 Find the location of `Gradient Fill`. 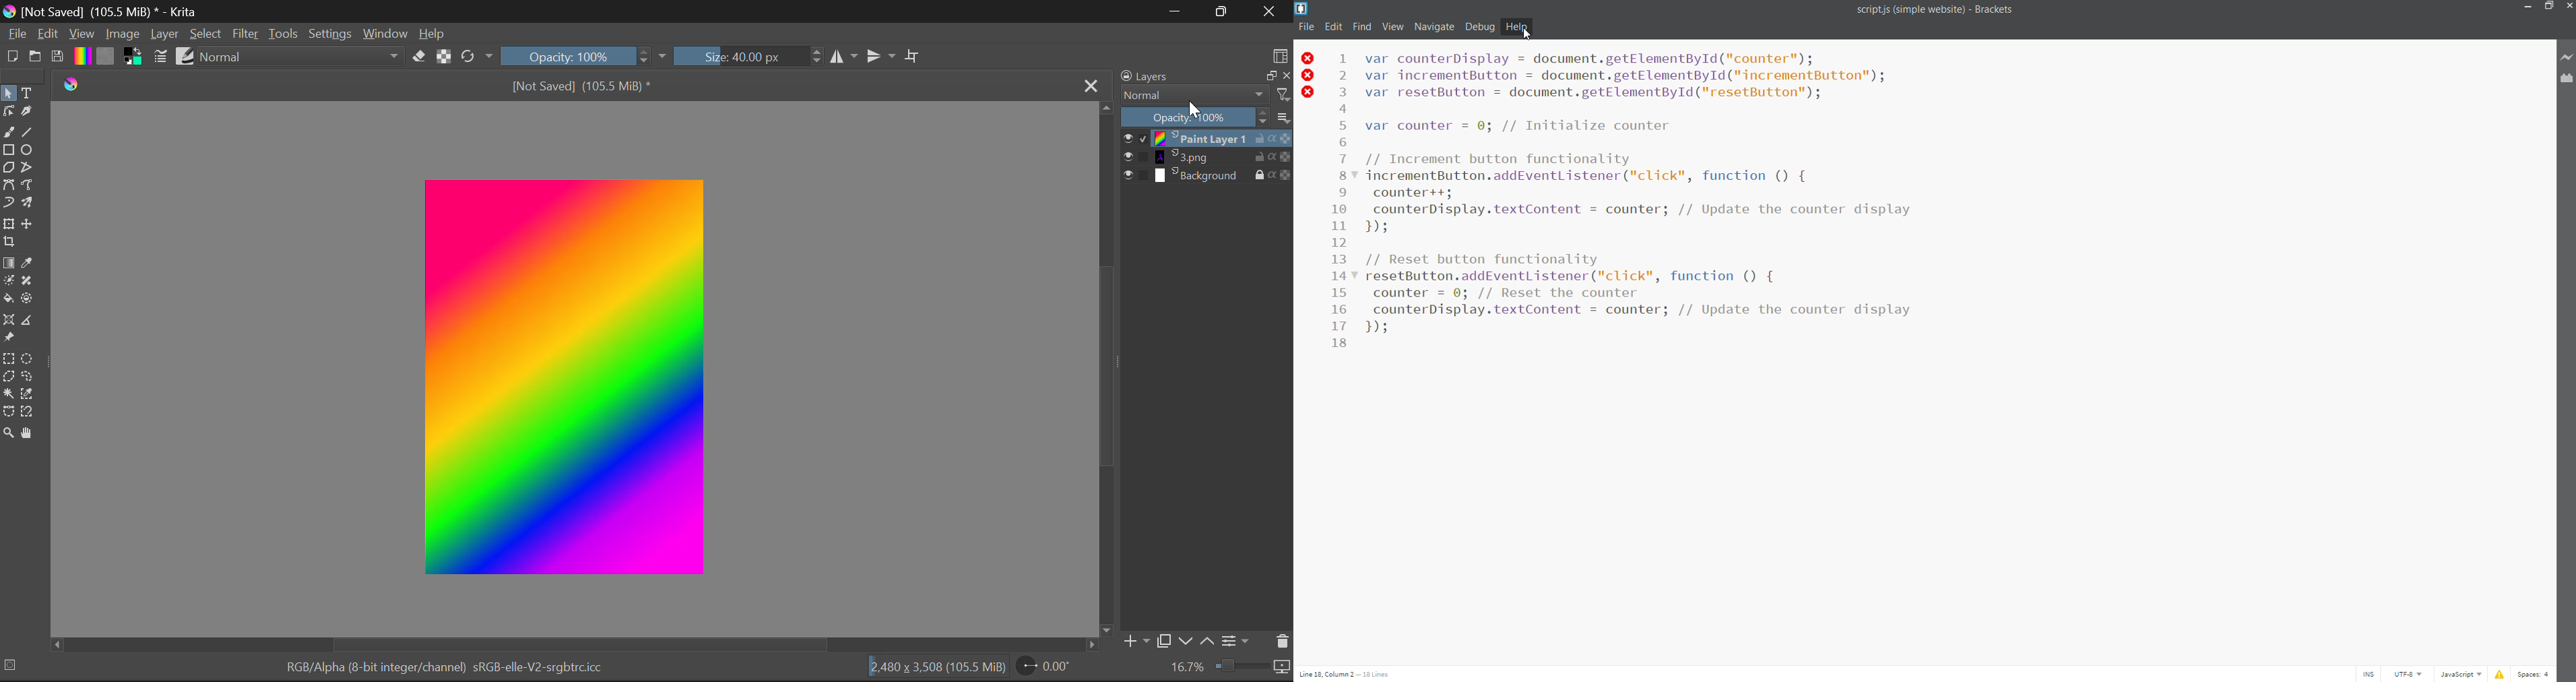

Gradient Fill is located at coordinates (9, 263).